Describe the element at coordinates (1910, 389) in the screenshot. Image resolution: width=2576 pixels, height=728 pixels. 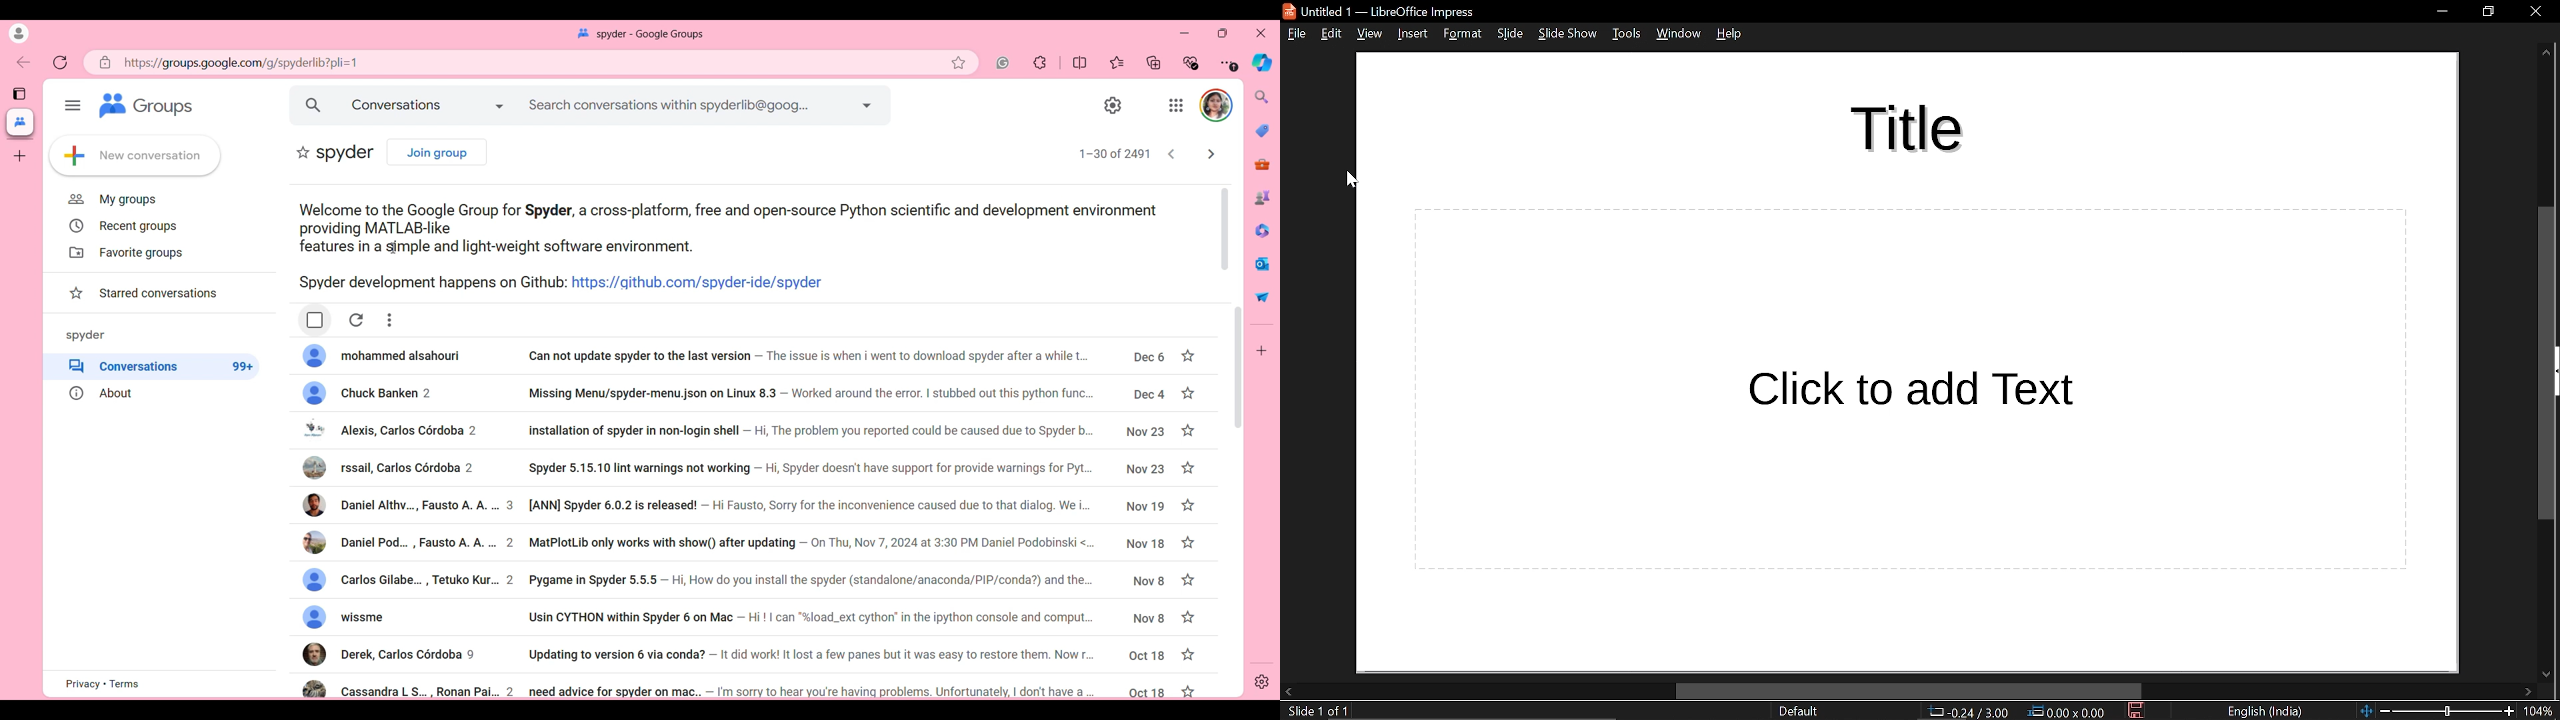
I see `click to add text` at that location.